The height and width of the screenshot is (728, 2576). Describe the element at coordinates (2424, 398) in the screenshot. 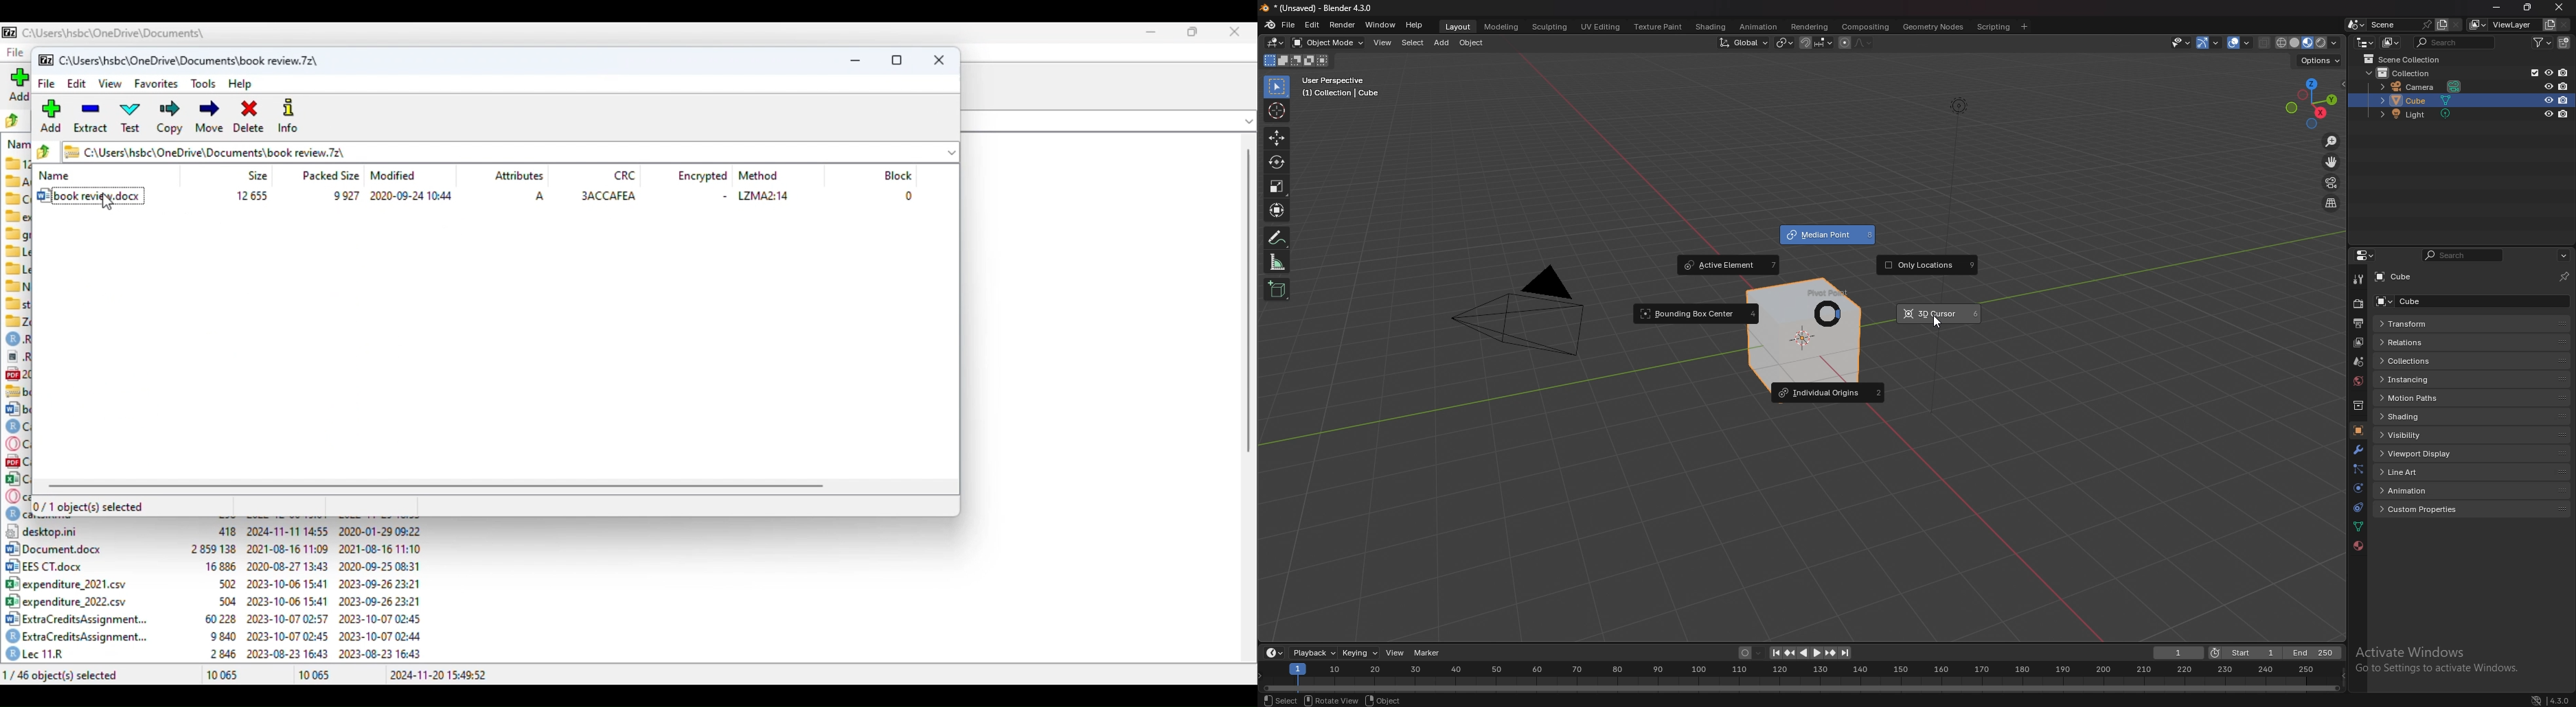

I see `motion paths` at that location.